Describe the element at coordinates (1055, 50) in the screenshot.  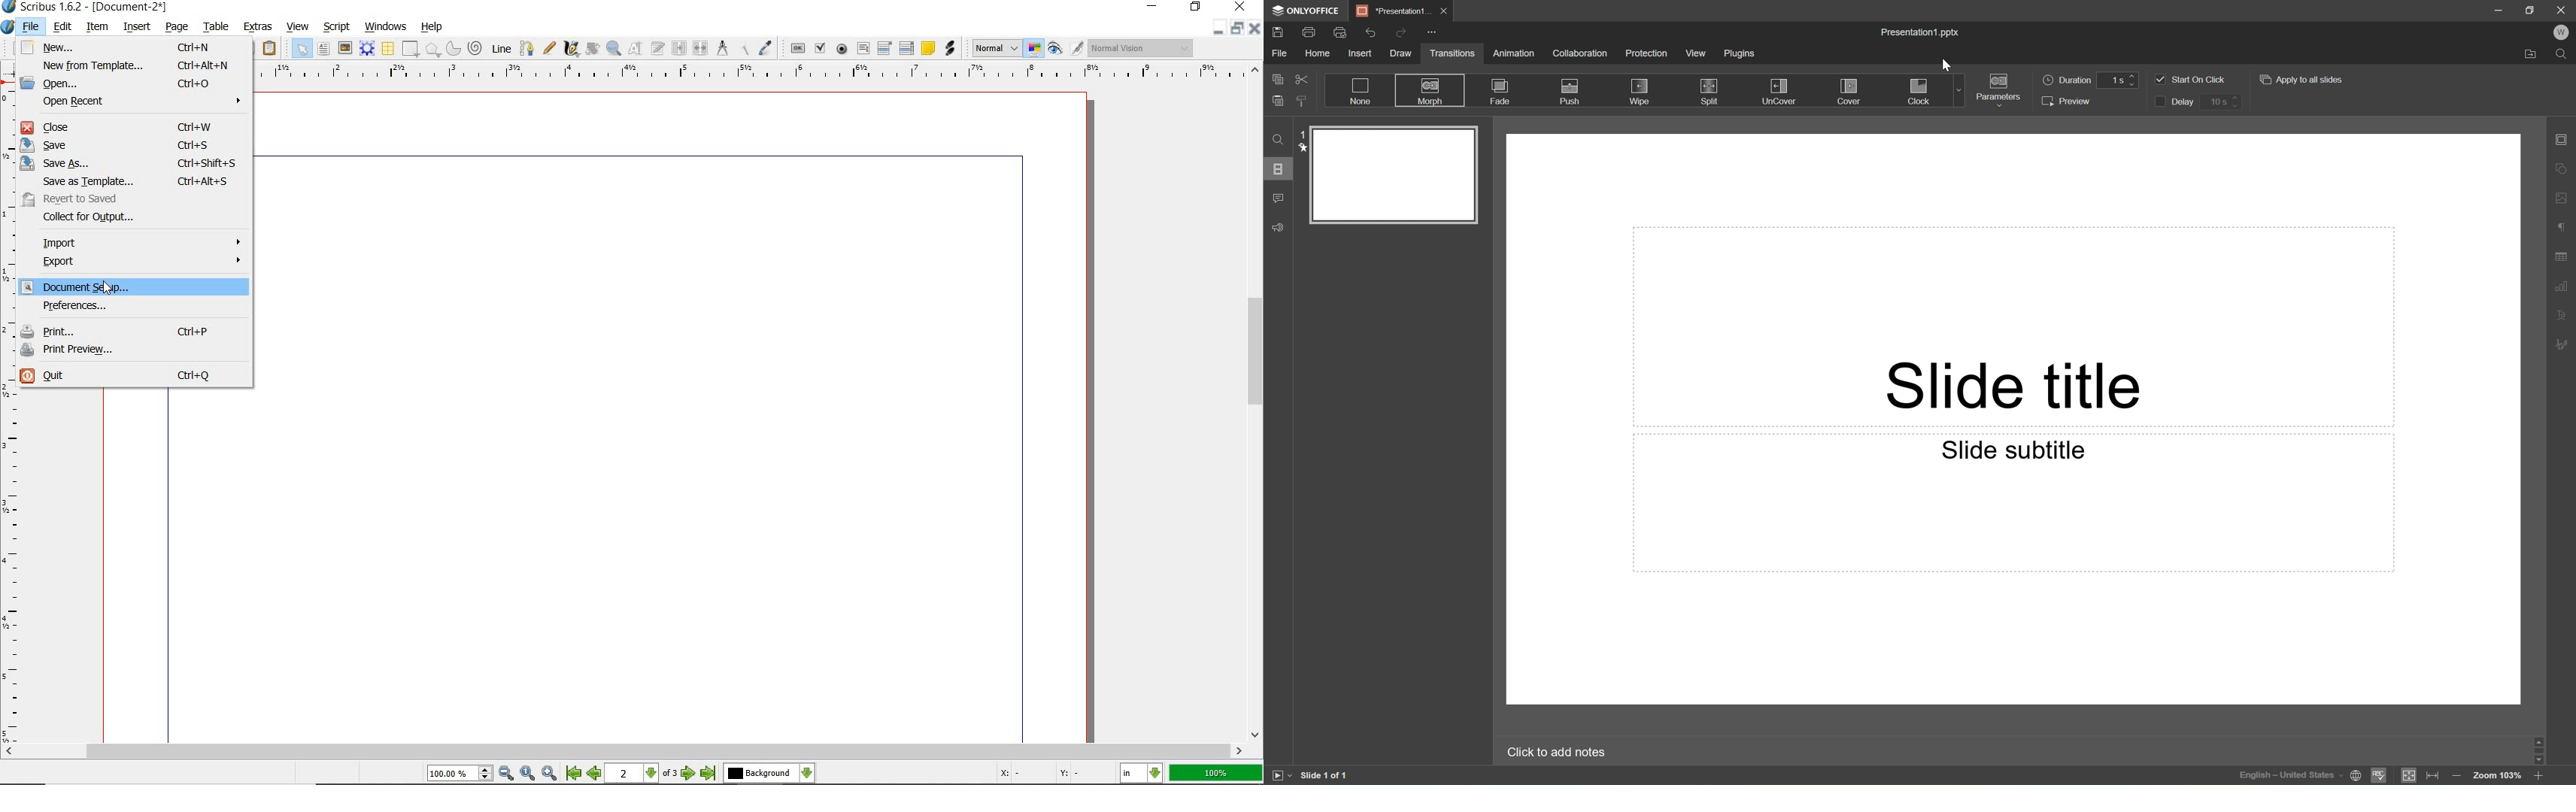
I see `preview mode` at that location.